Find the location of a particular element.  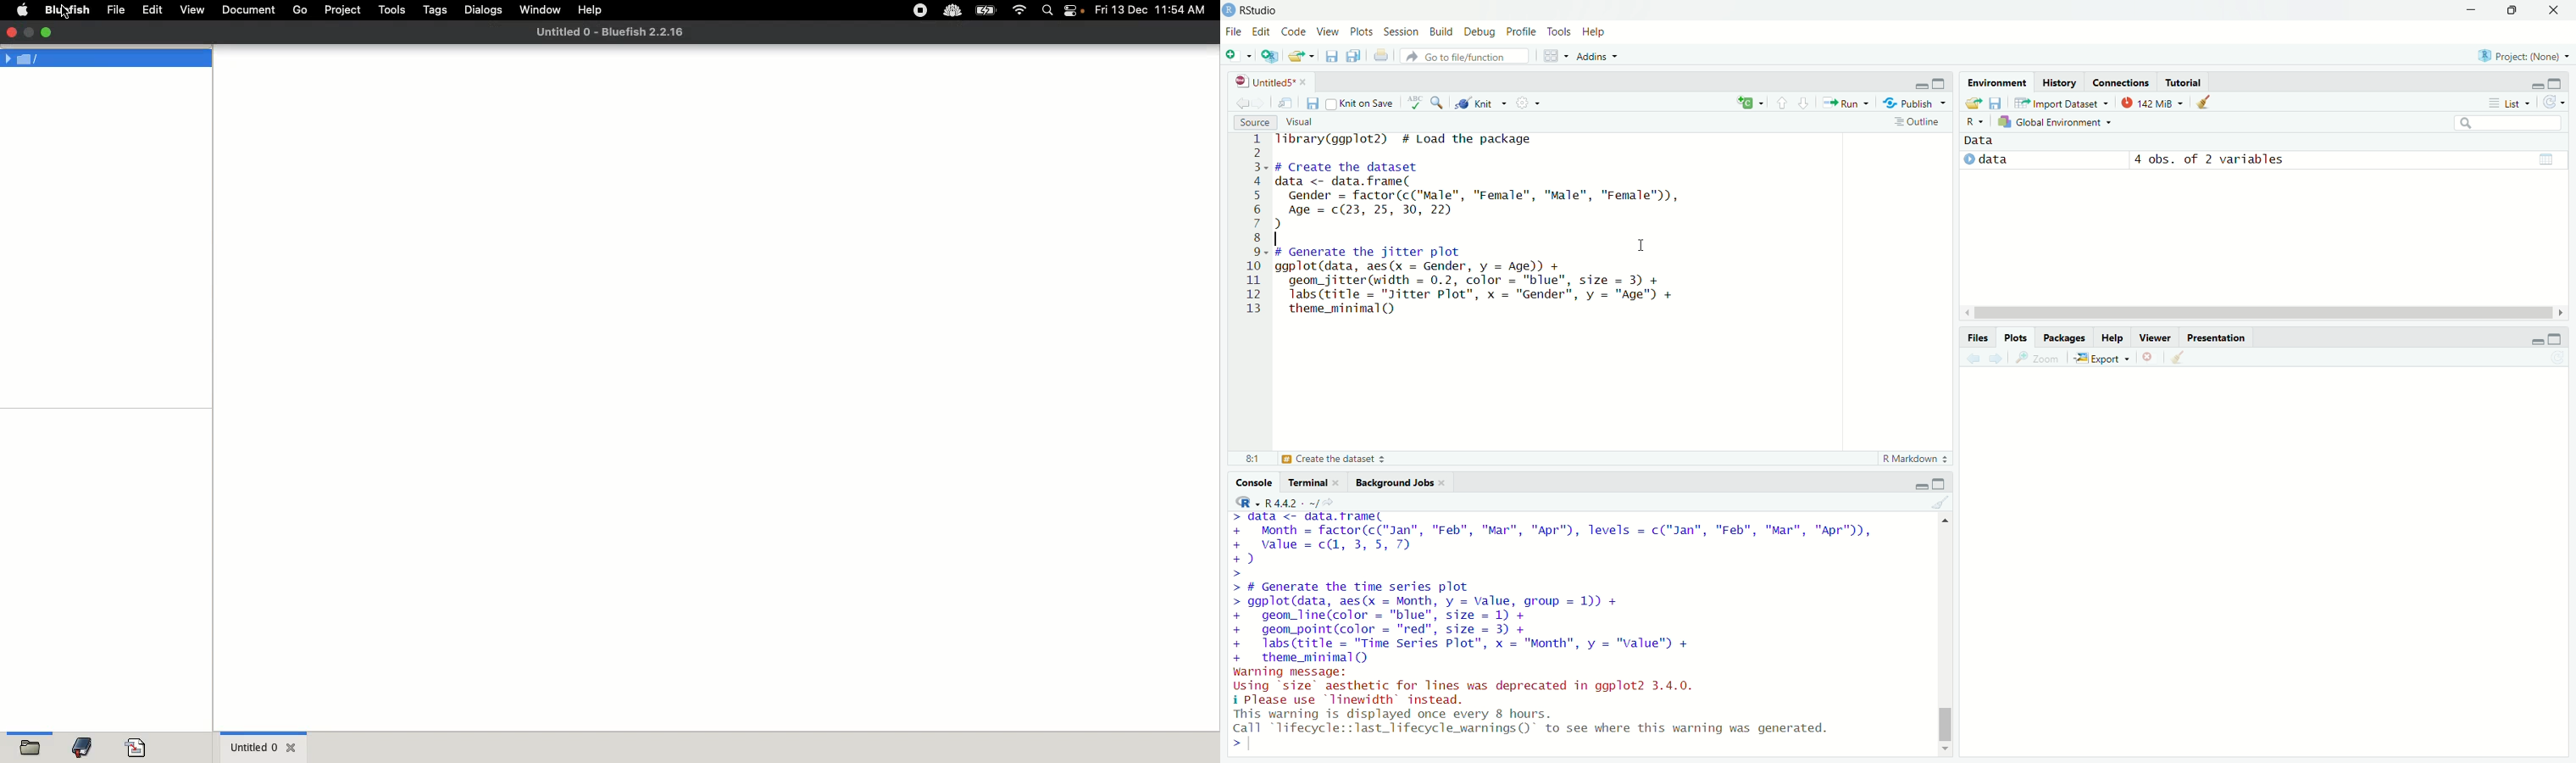

clear console is located at coordinates (1941, 502).